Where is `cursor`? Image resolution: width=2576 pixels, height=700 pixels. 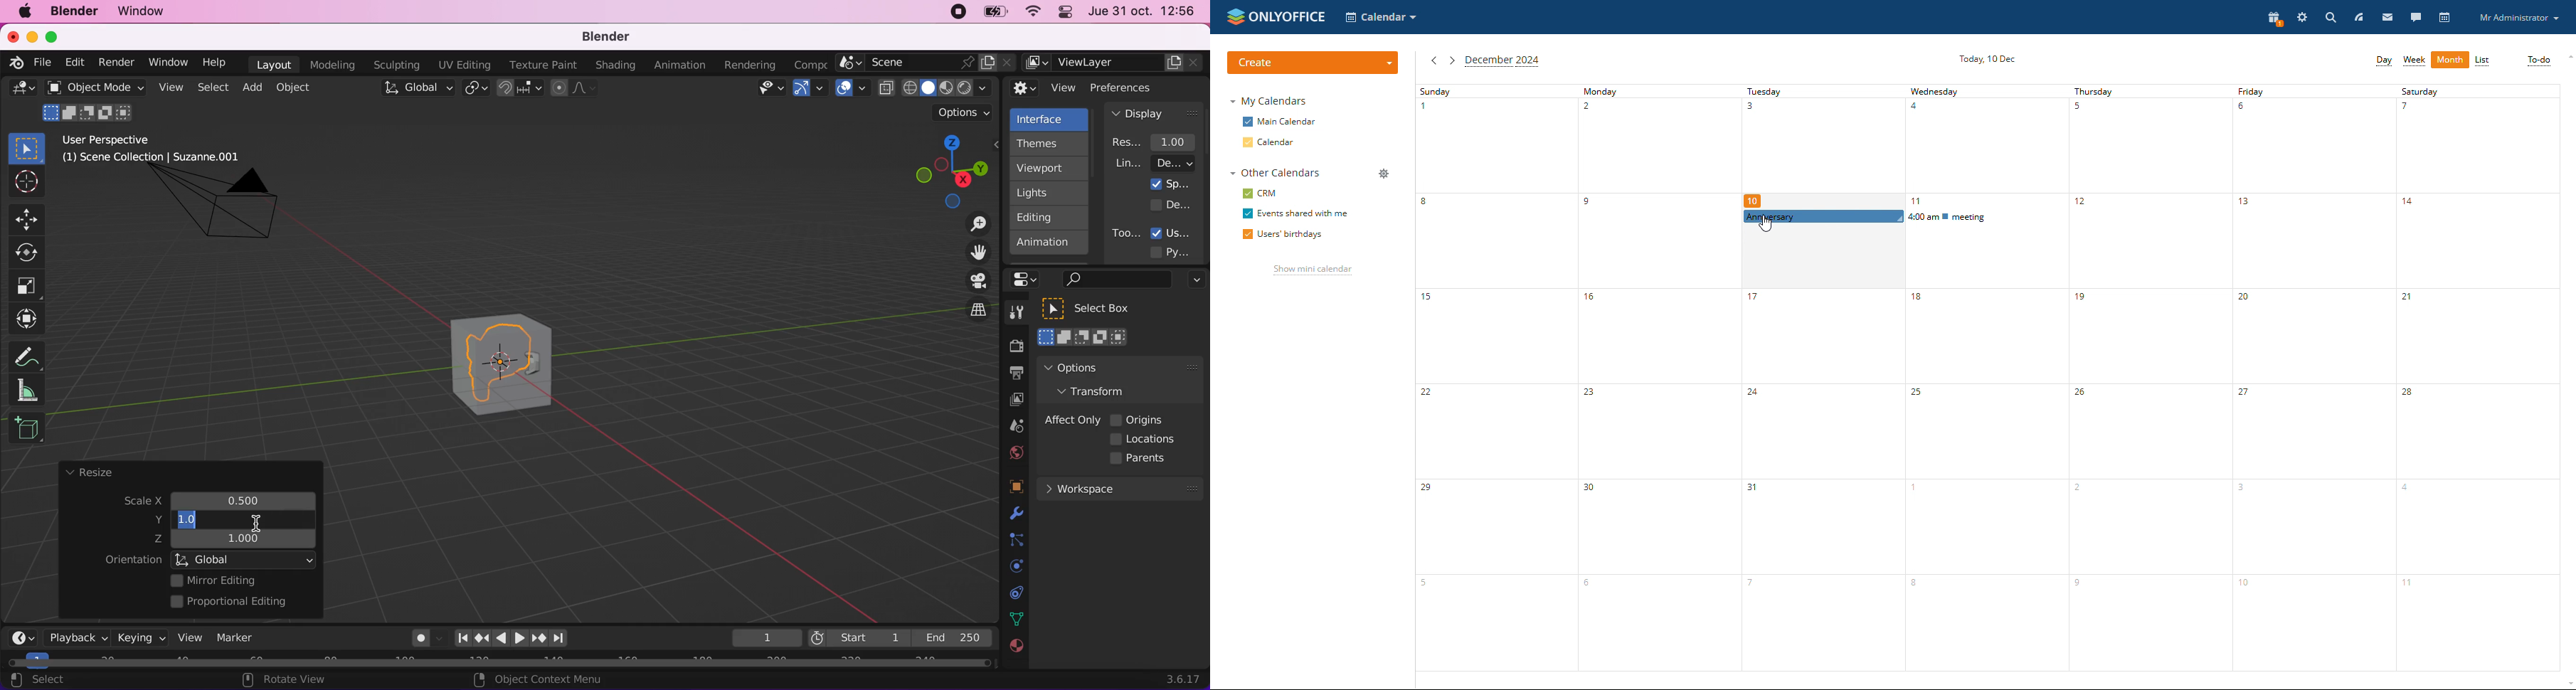
cursor is located at coordinates (1766, 225).